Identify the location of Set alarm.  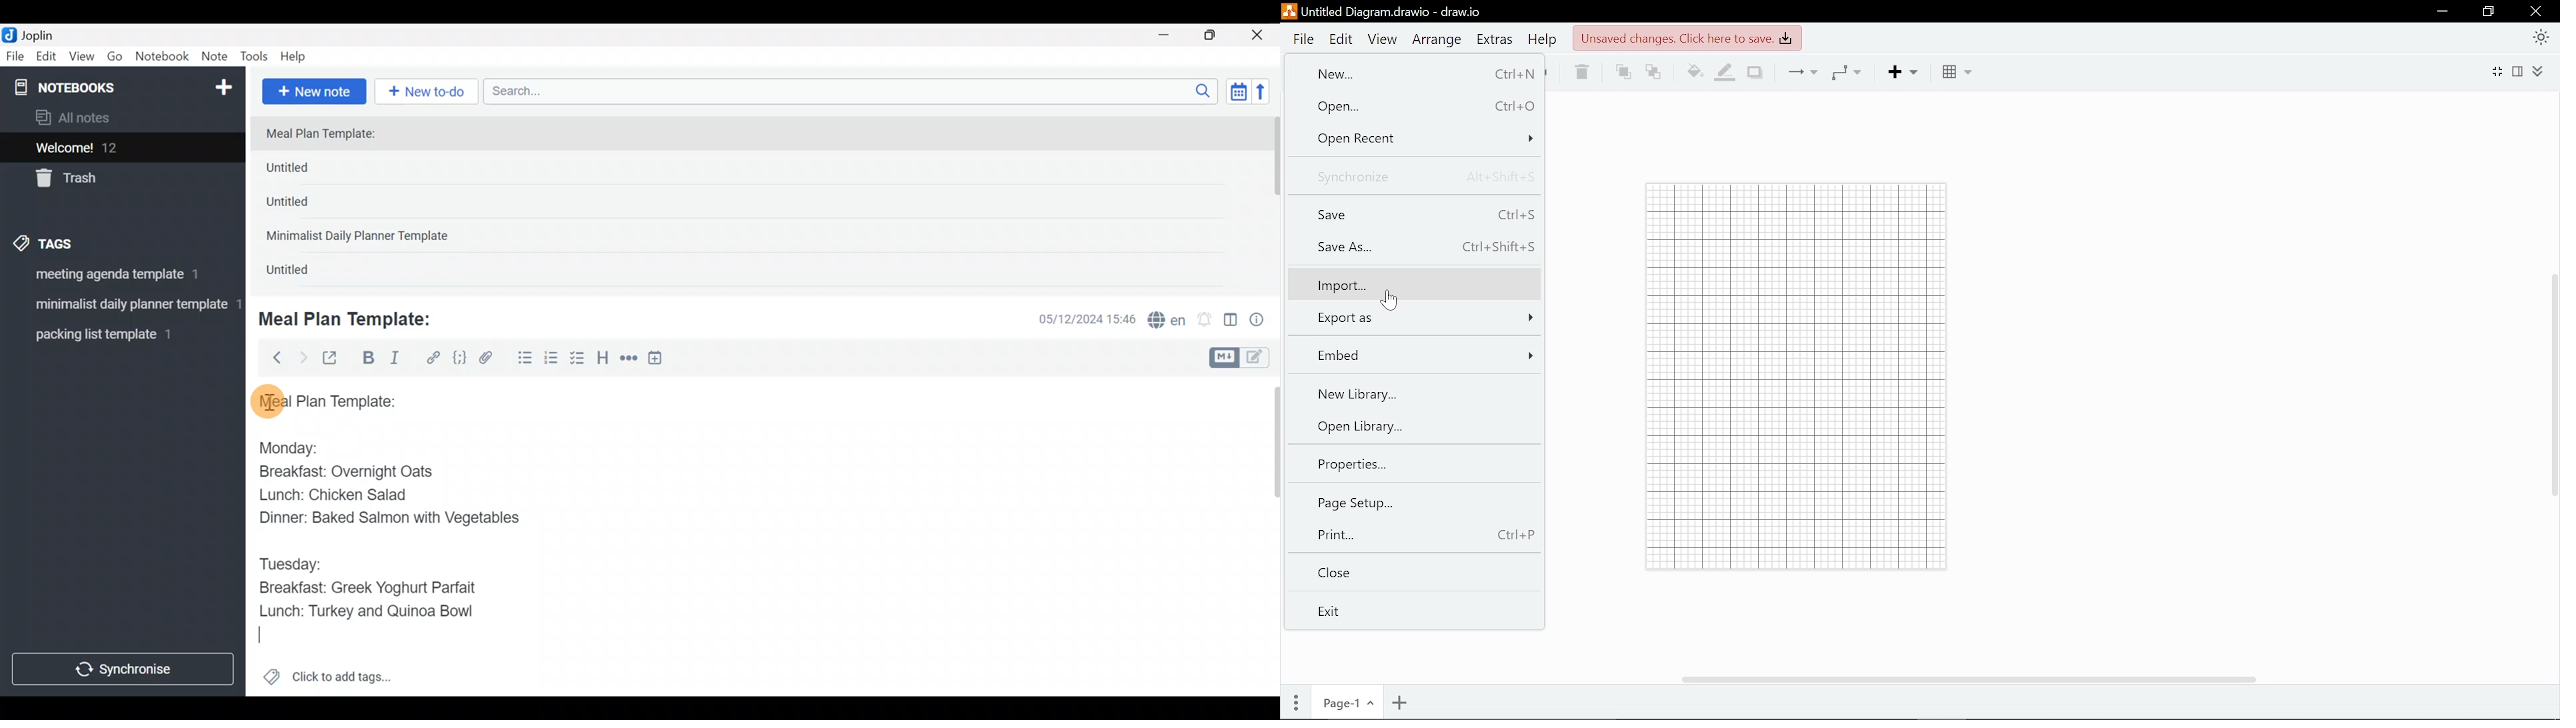
(1205, 321).